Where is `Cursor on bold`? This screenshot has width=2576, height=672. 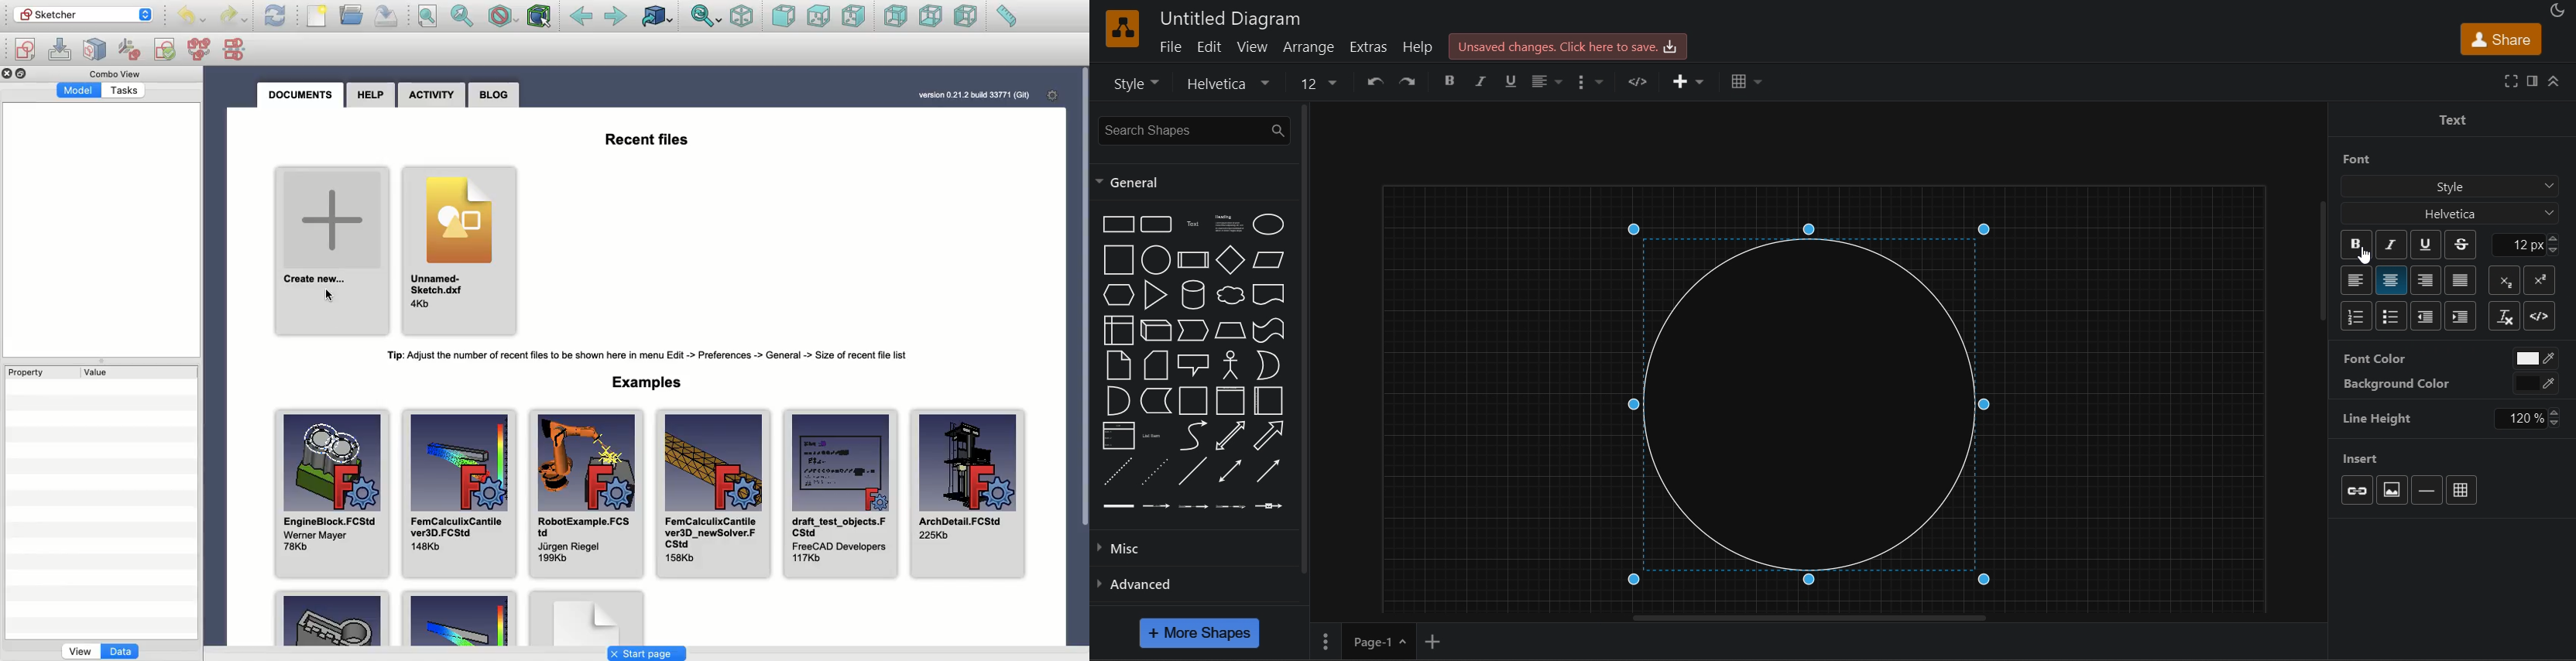 Cursor on bold is located at coordinates (2366, 260).